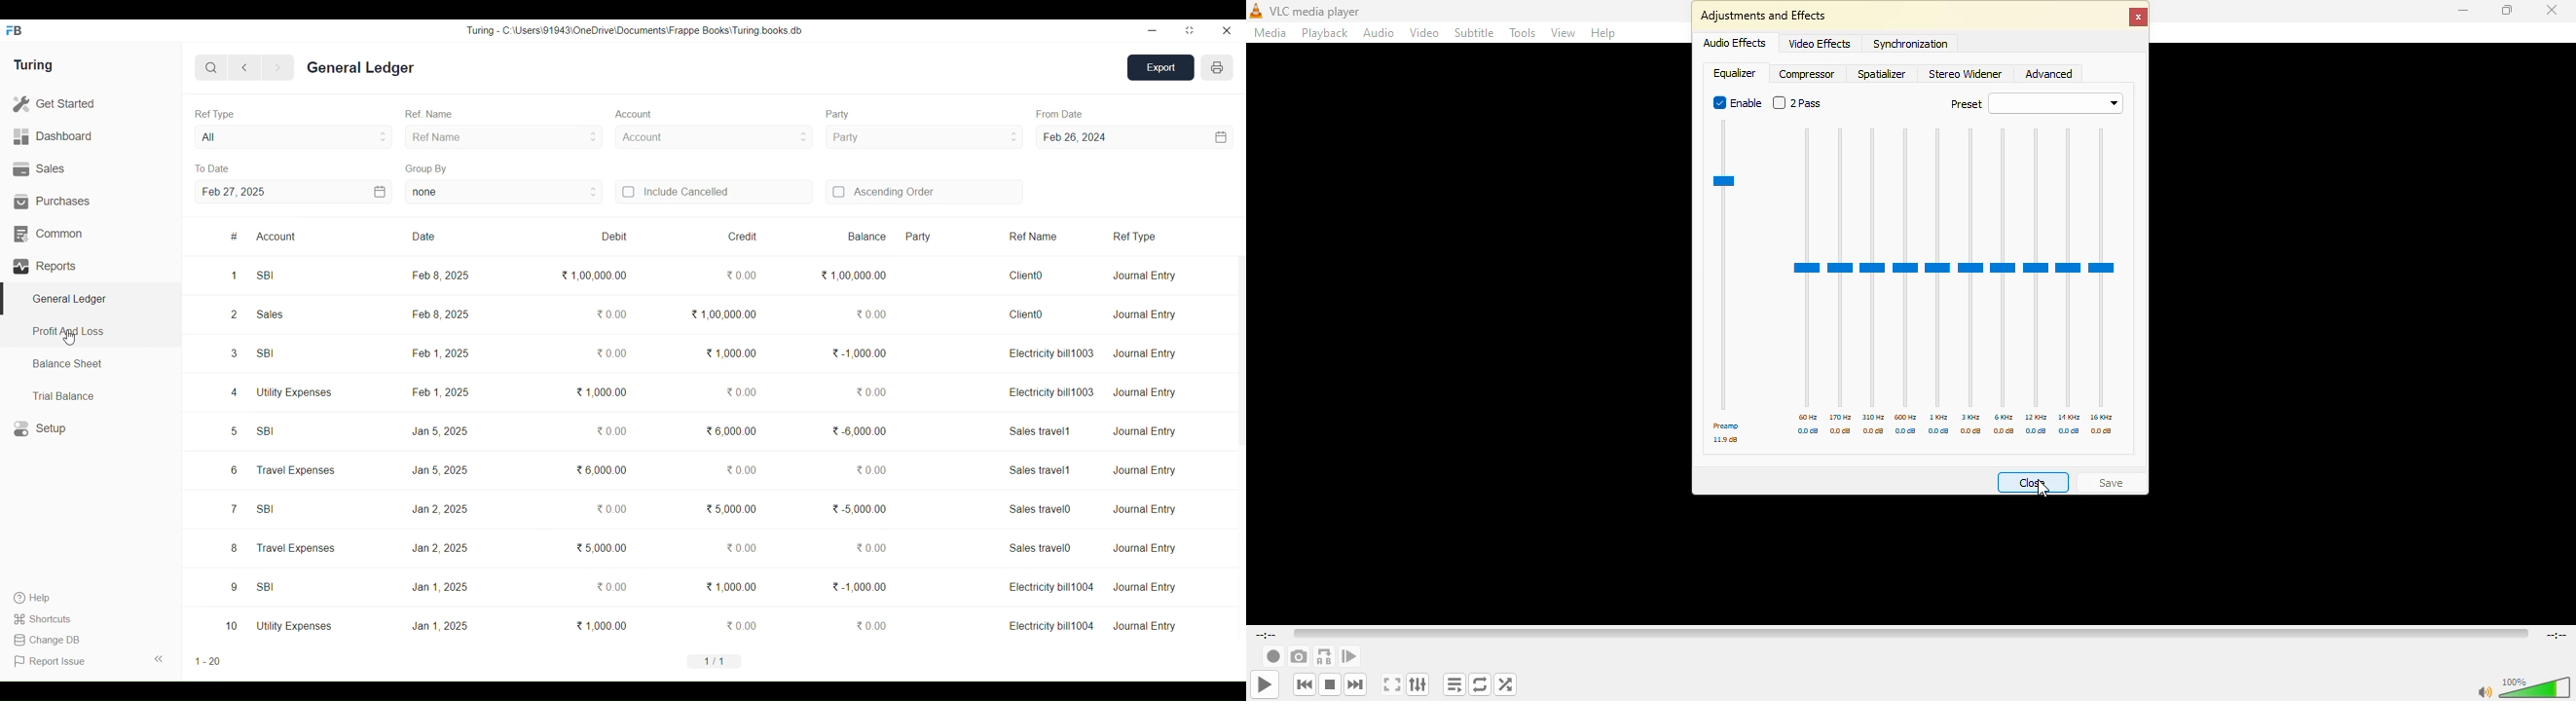 The height and width of the screenshot is (728, 2576). What do you see at coordinates (281, 392) in the screenshot?
I see `4 Utility Expenses` at bounding box center [281, 392].